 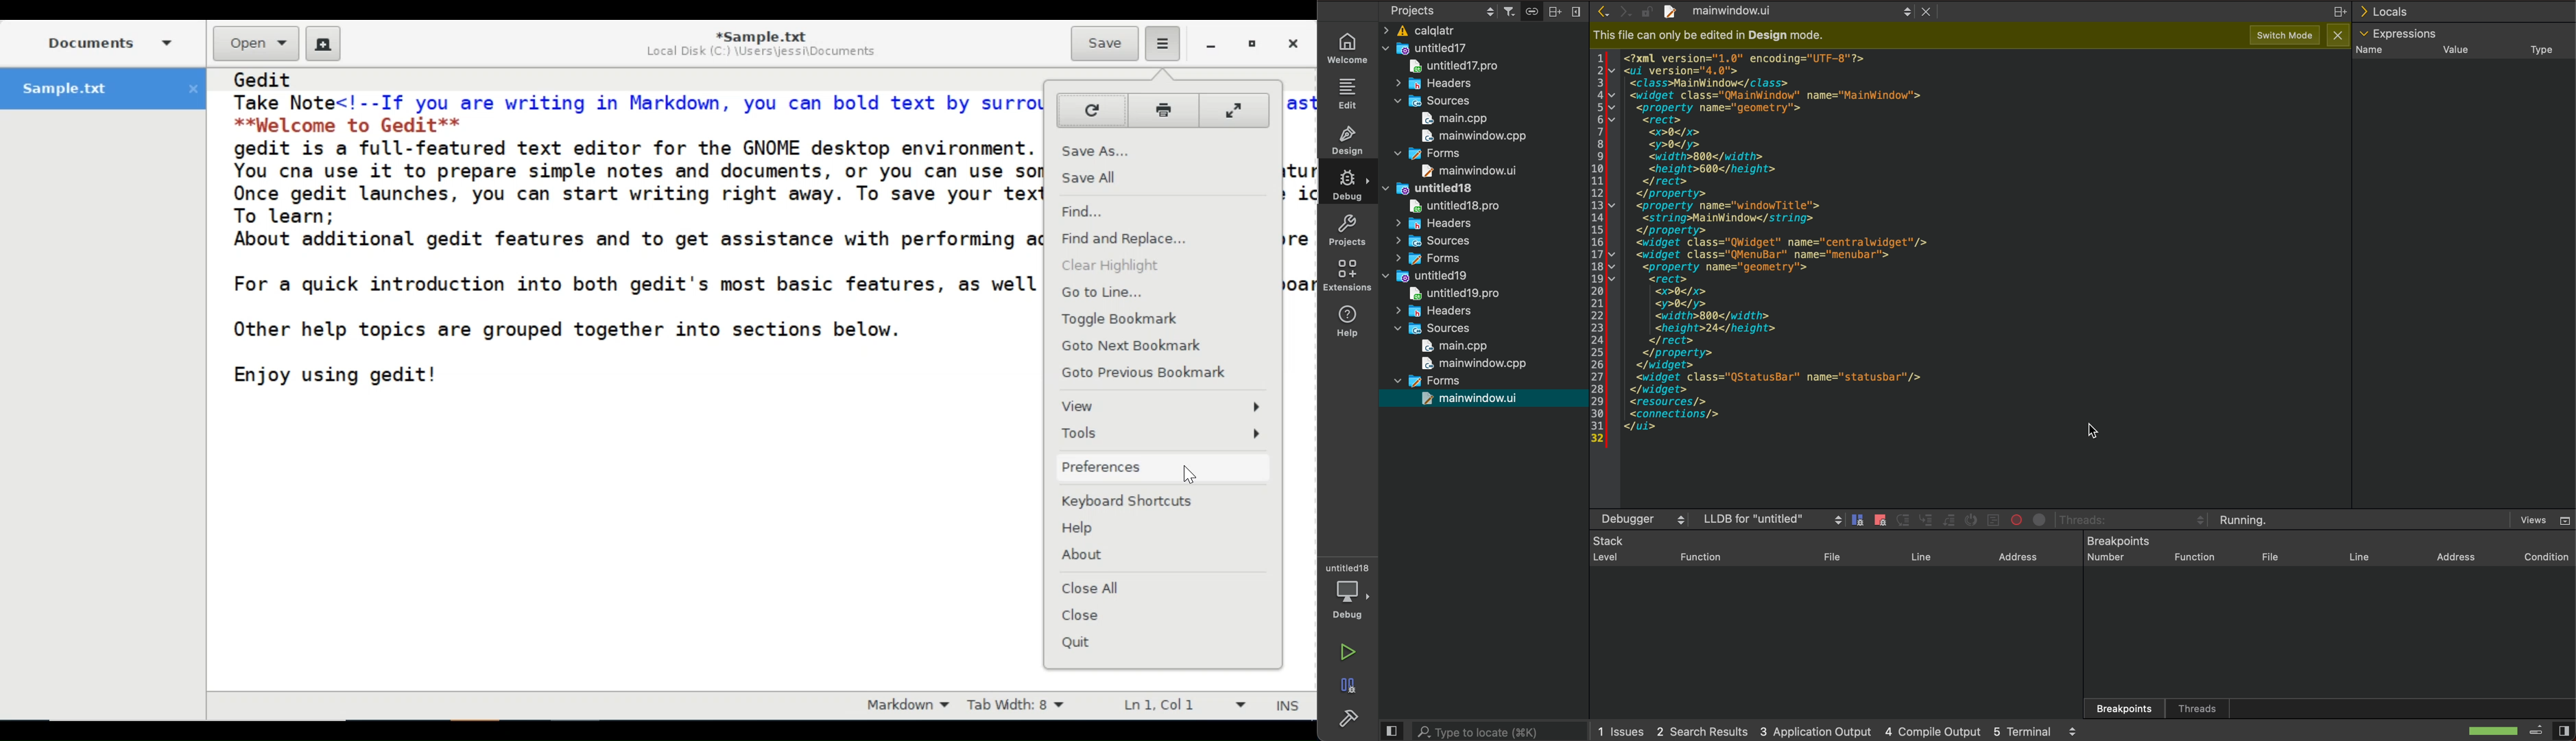 What do you see at coordinates (1643, 11) in the screenshot?
I see `unlock` at bounding box center [1643, 11].